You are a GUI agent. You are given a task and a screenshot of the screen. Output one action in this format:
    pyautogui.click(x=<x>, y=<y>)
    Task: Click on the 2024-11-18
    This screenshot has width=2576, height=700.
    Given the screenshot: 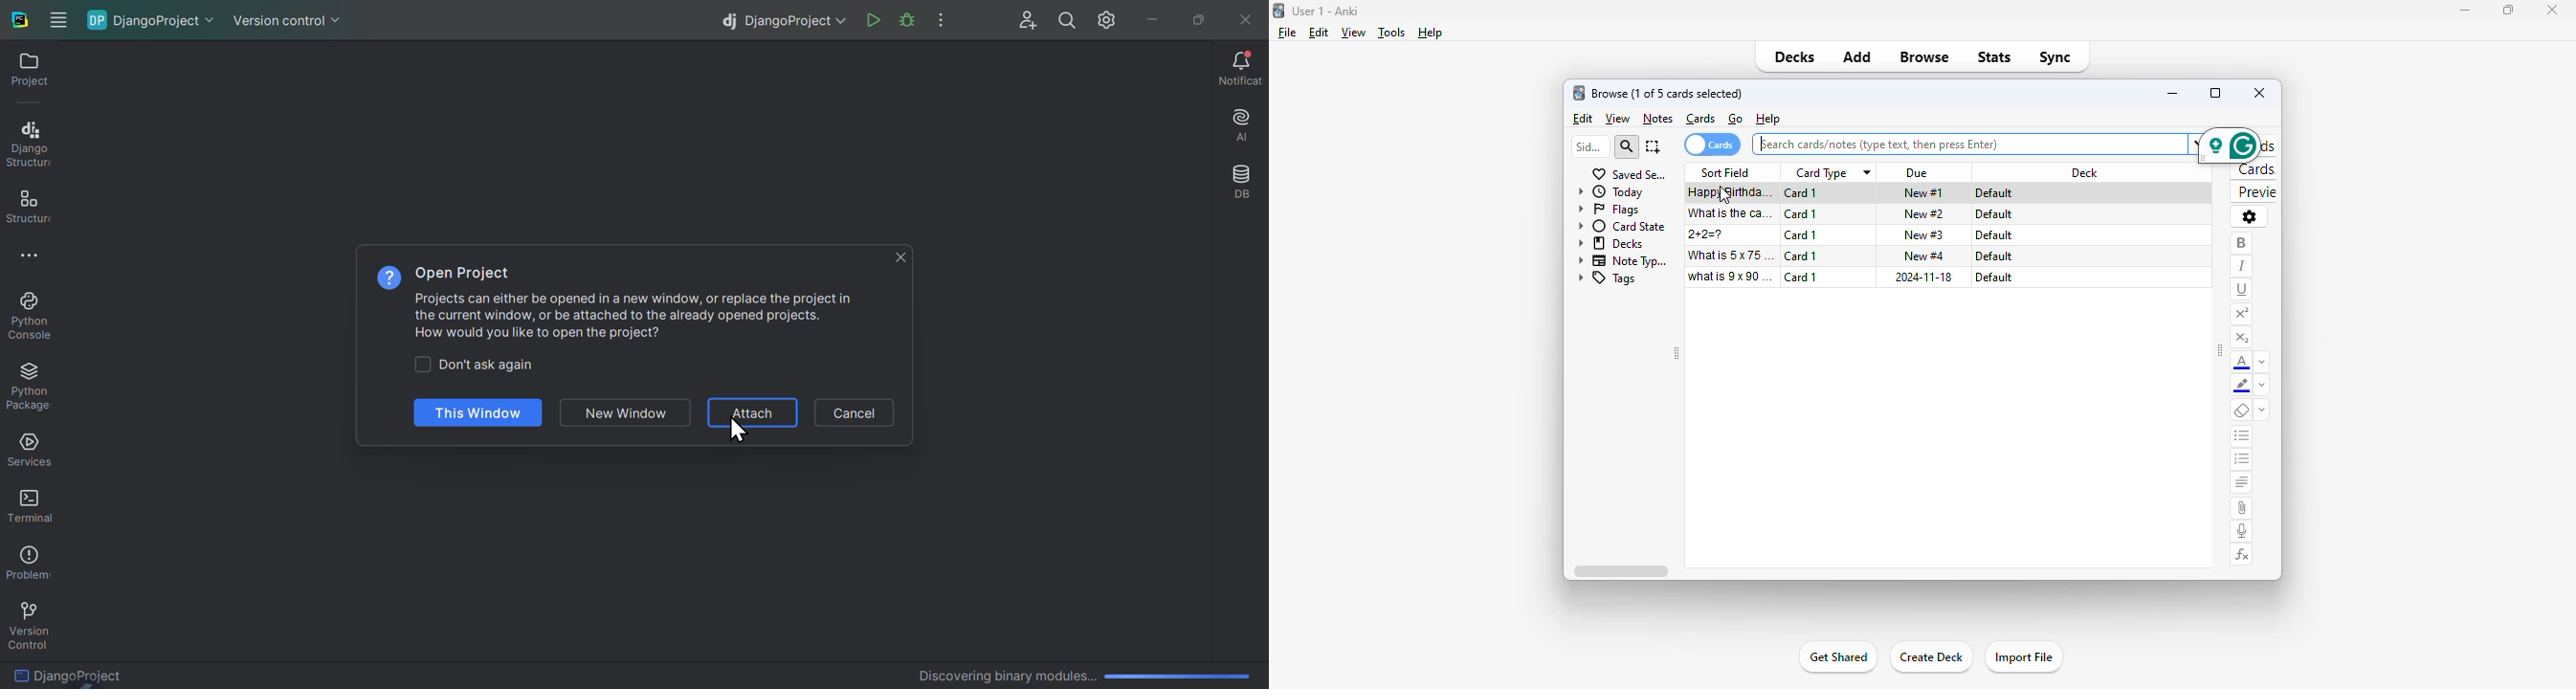 What is the action you would take?
    pyautogui.click(x=1921, y=277)
    